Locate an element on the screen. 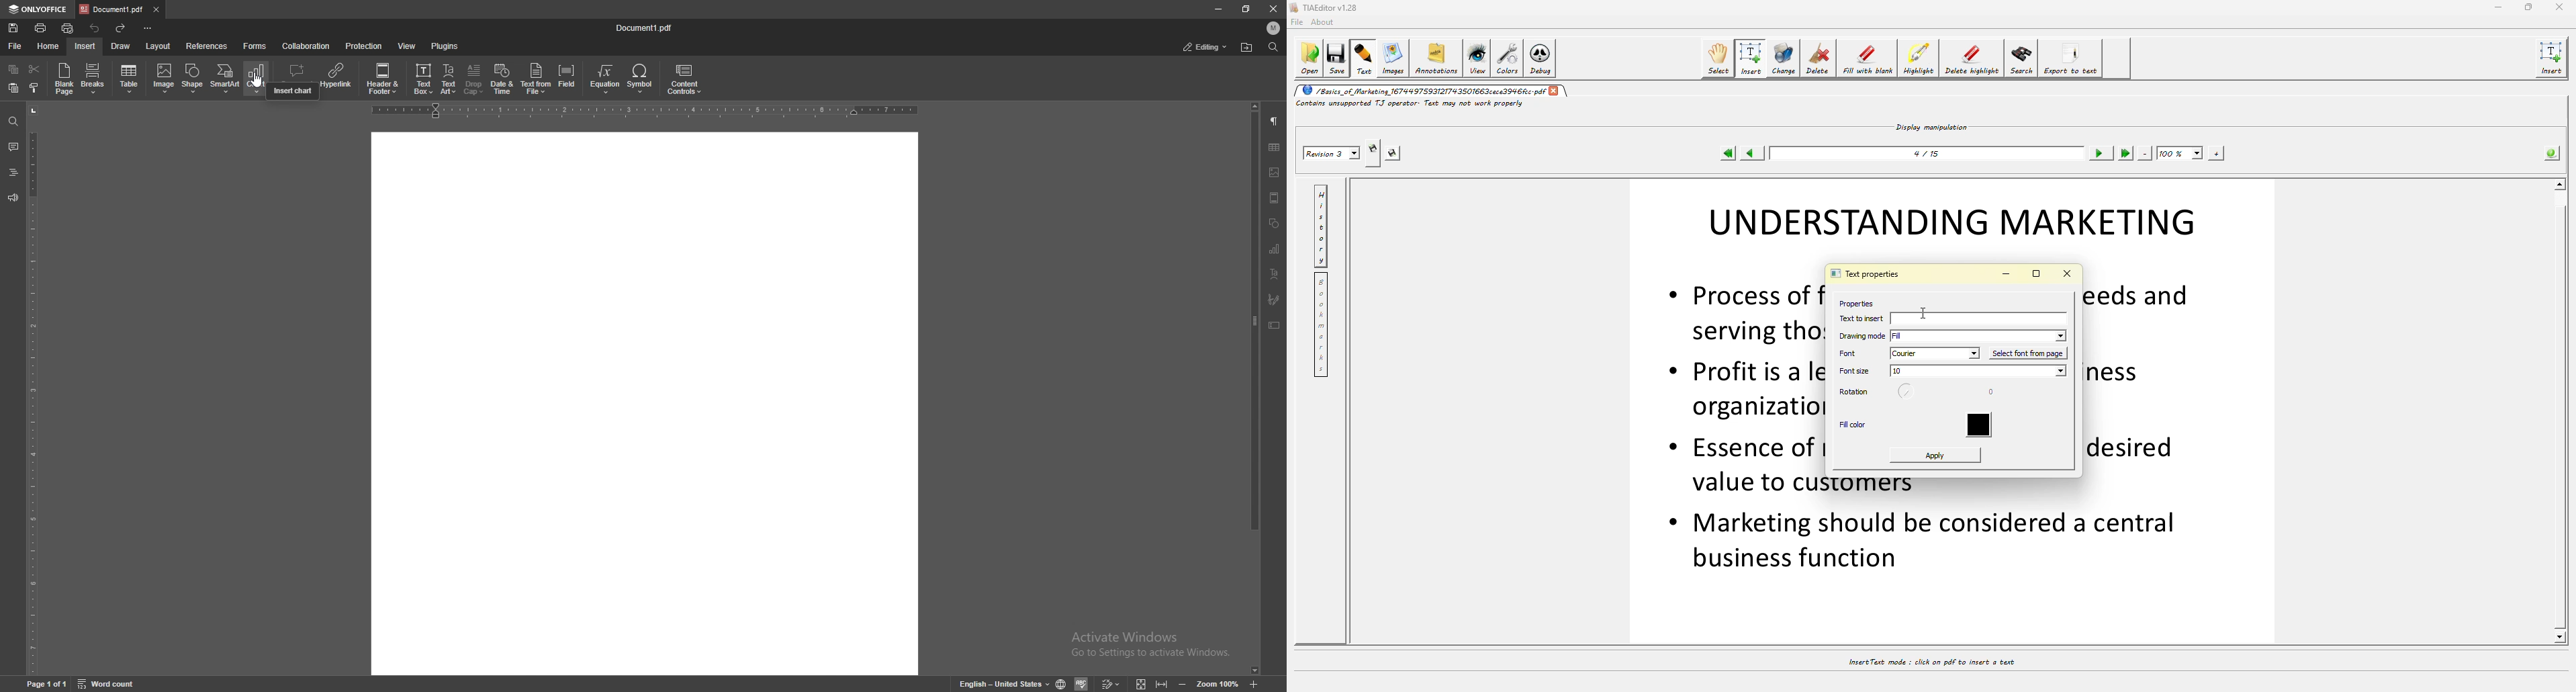 The width and height of the screenshot is (2576, 700). draw is located at coordinates (122, 46).